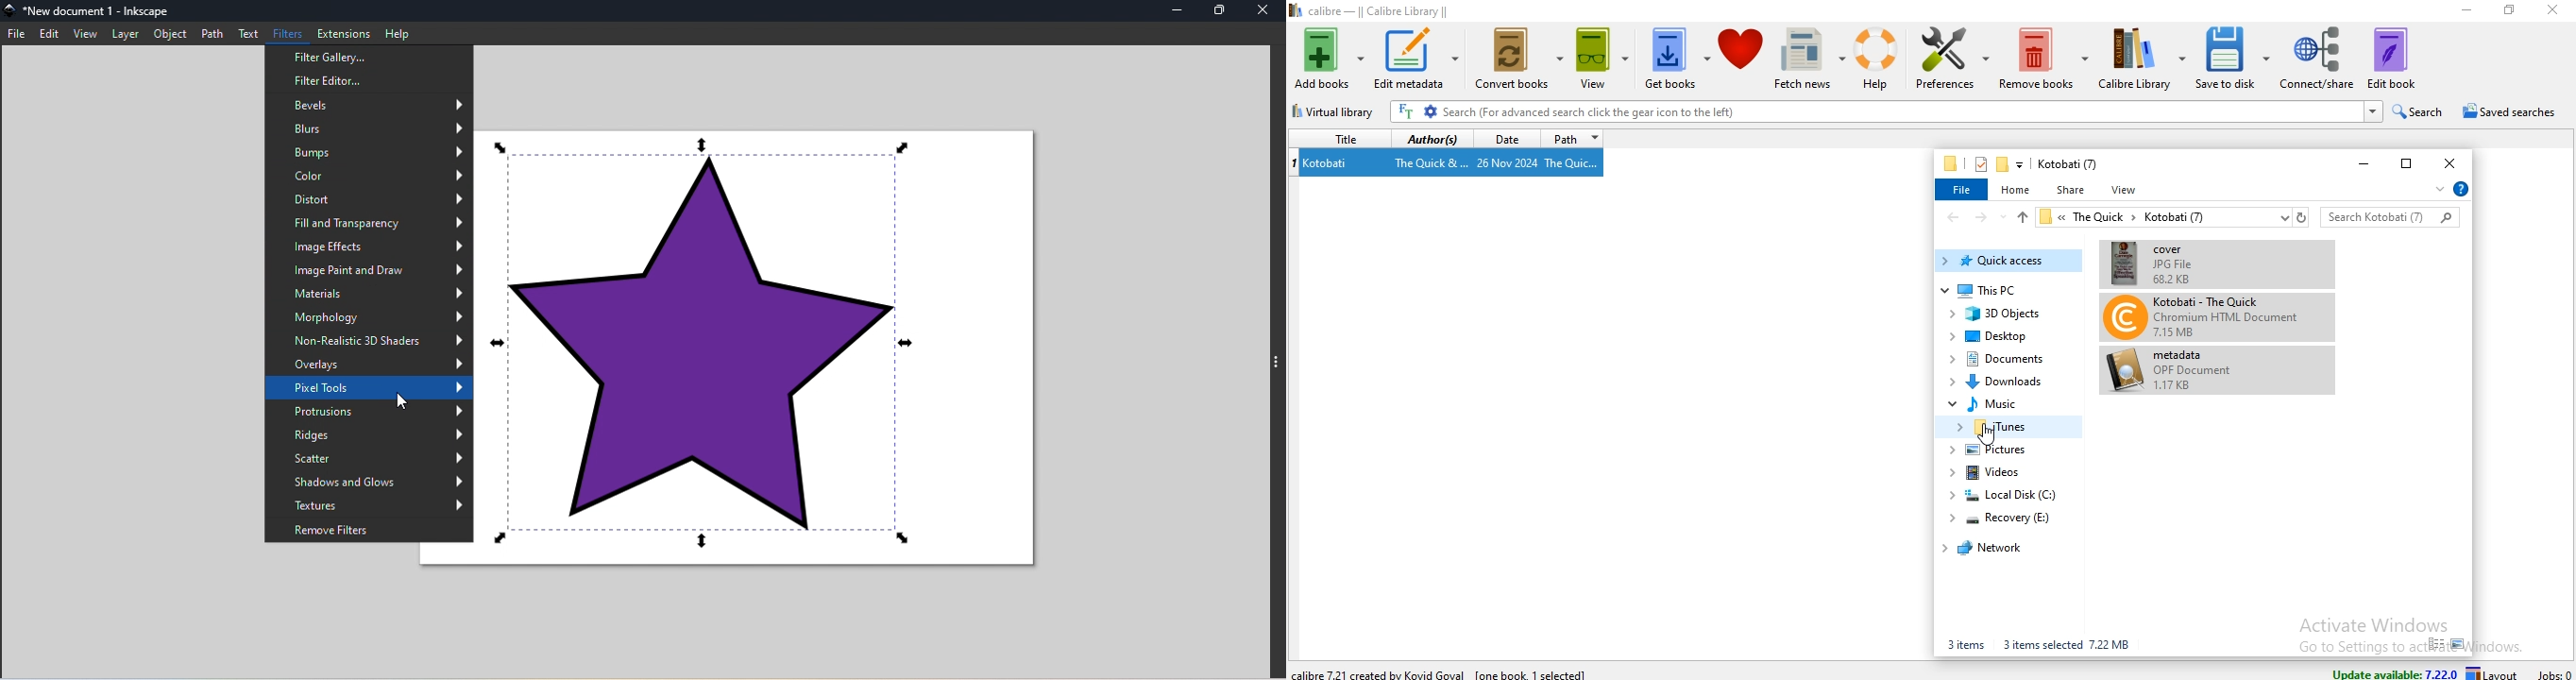 The width and height of the screenshot is (2576, 700). I want to click on home, so click(2017, 188).